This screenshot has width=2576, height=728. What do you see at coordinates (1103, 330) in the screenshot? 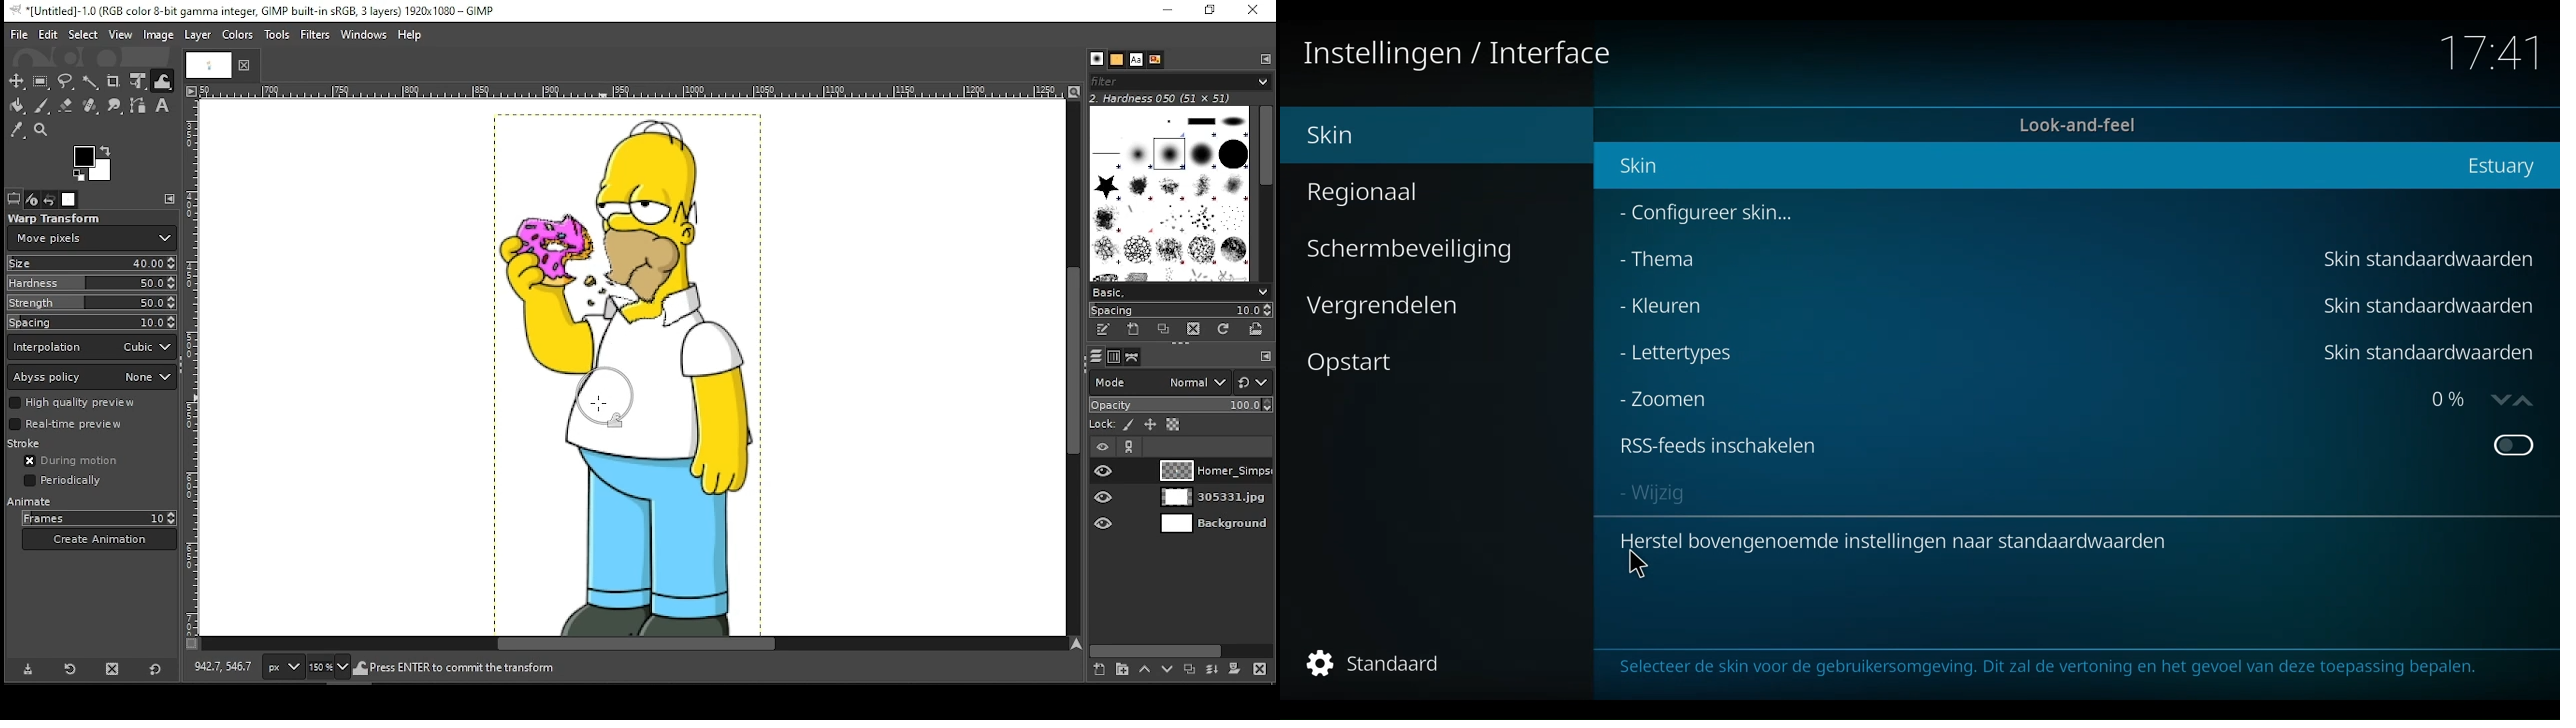
I see `edit this brush` at bounding box center [1103, 330].